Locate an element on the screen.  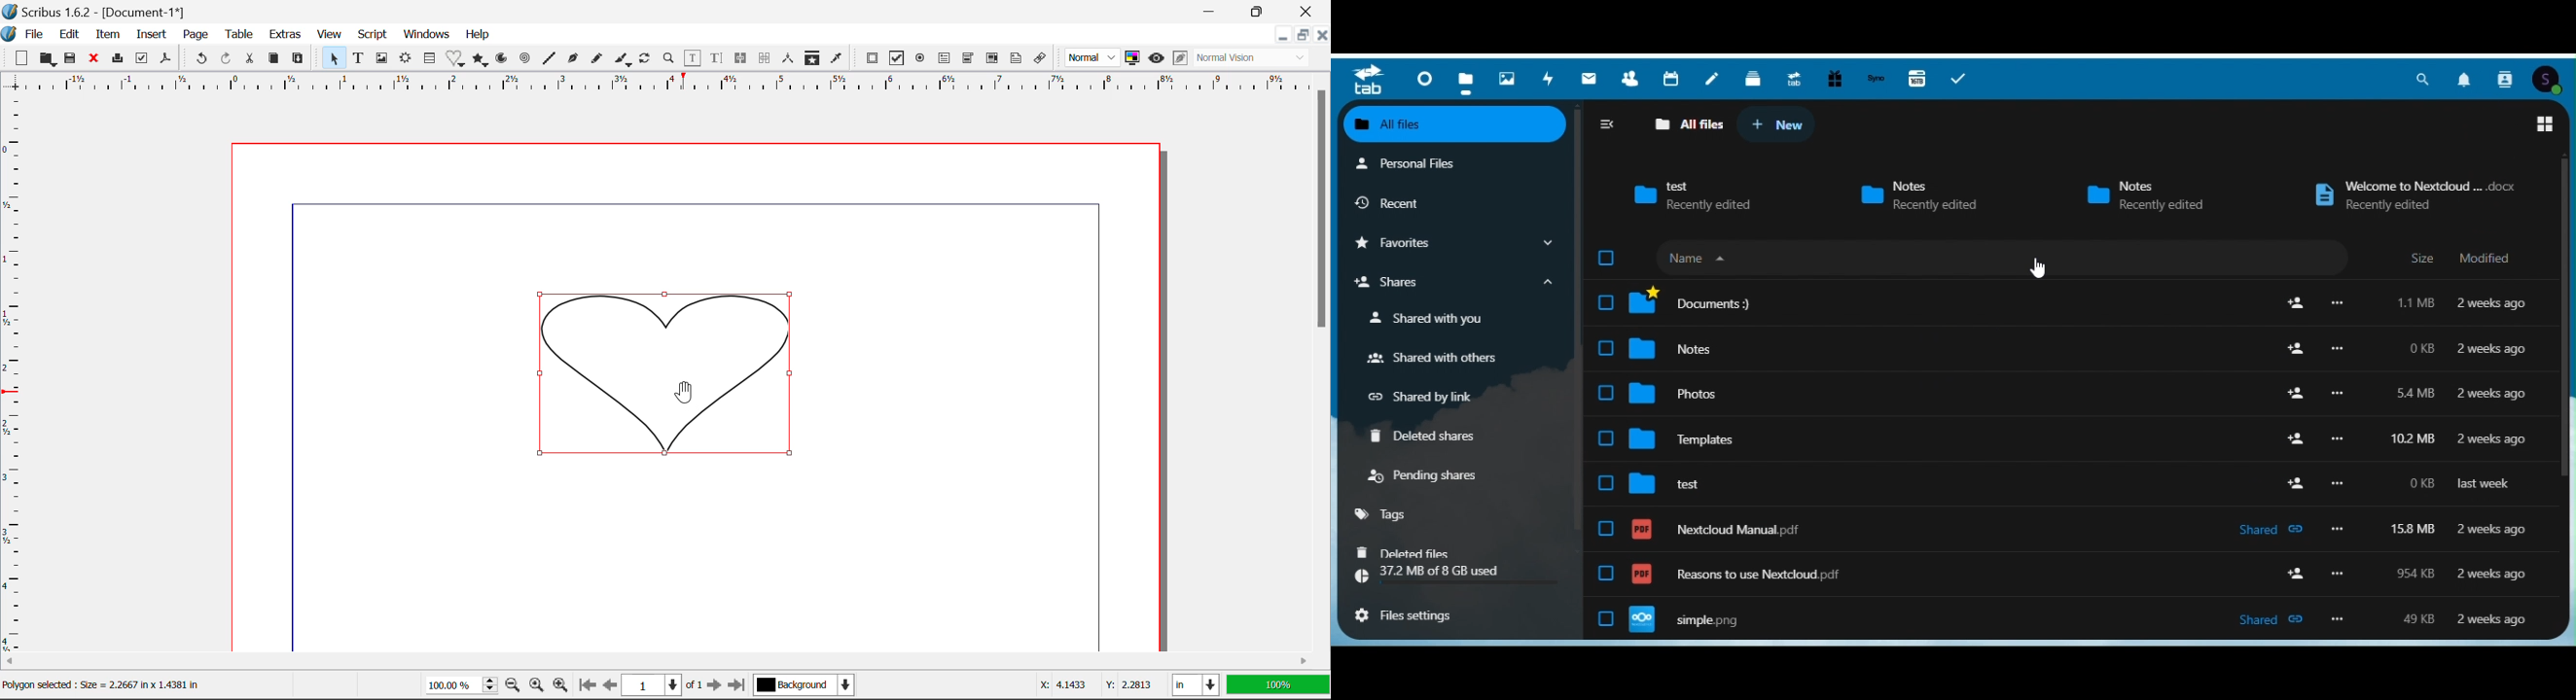
Tasks is located at coordinates (1960, 80).